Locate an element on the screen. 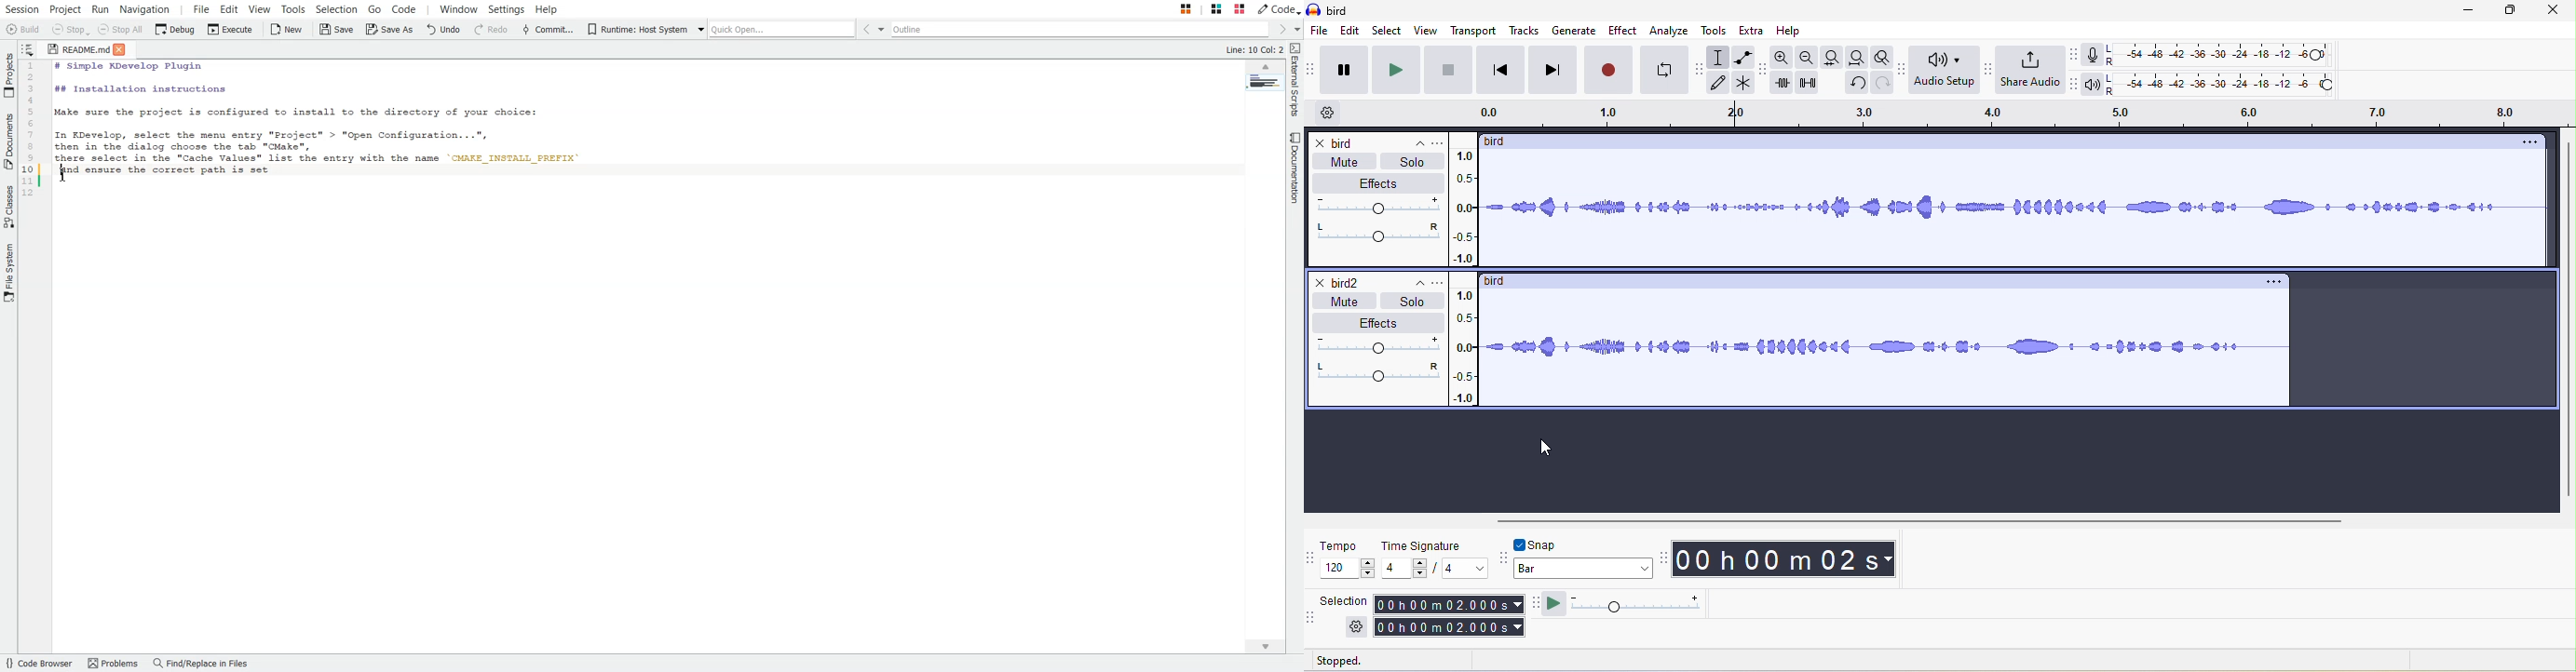  zoom toggle is located at coordinates (1879, 56).